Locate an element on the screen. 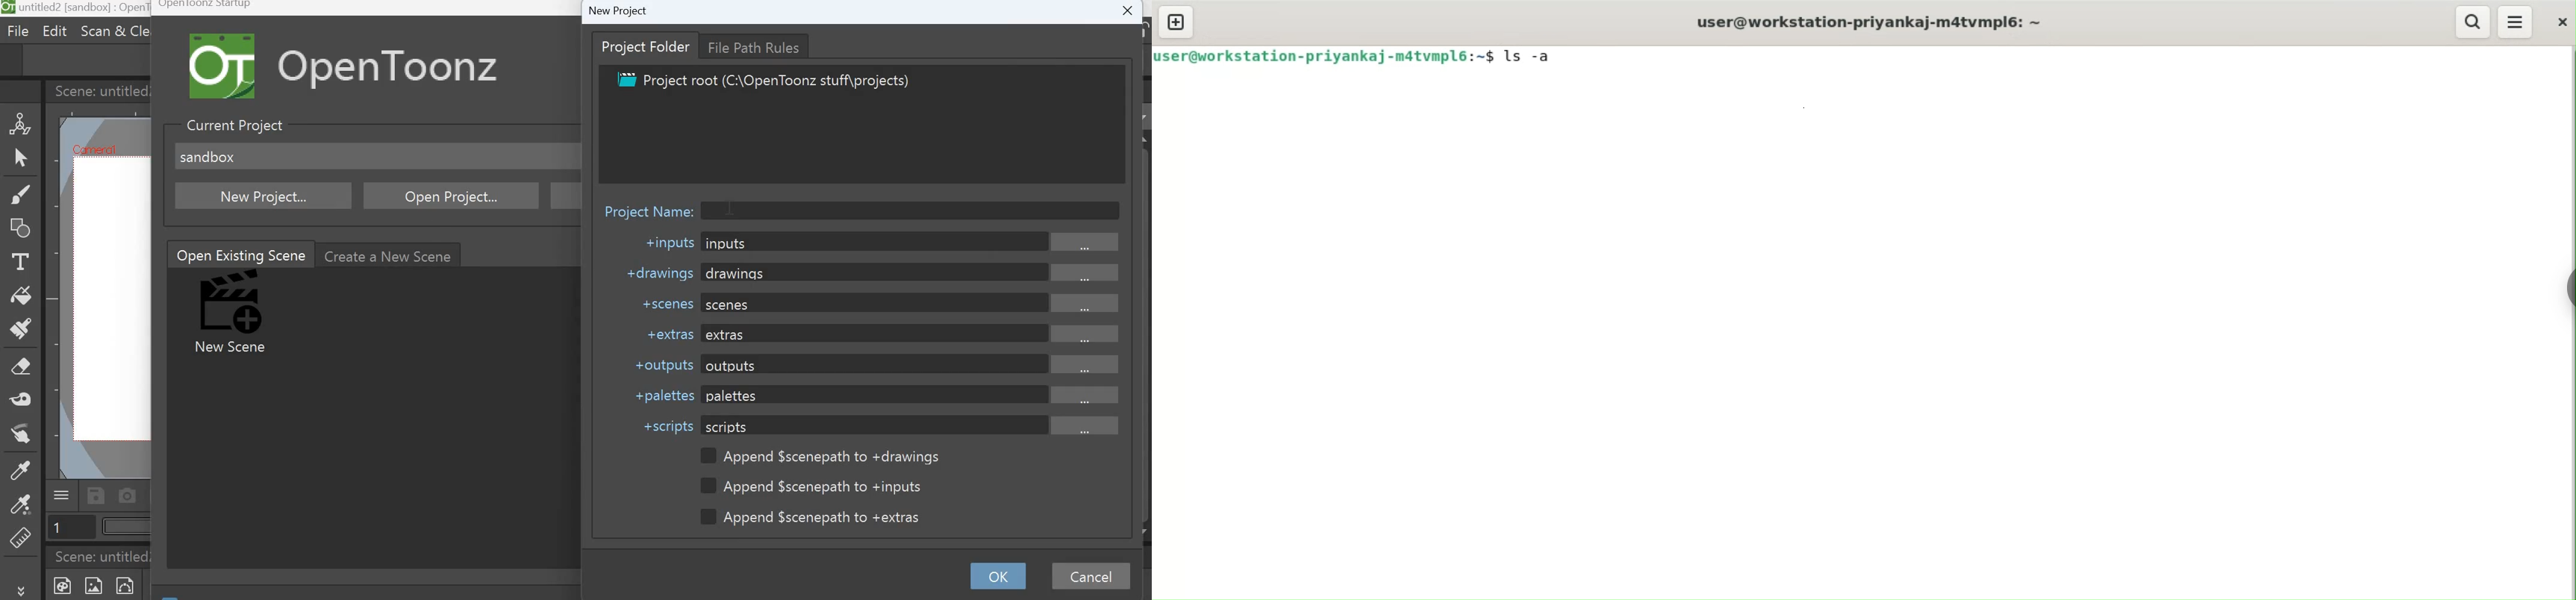 This screenshot has width=2576, height=616. More tools is located at coordinates (23, 590).